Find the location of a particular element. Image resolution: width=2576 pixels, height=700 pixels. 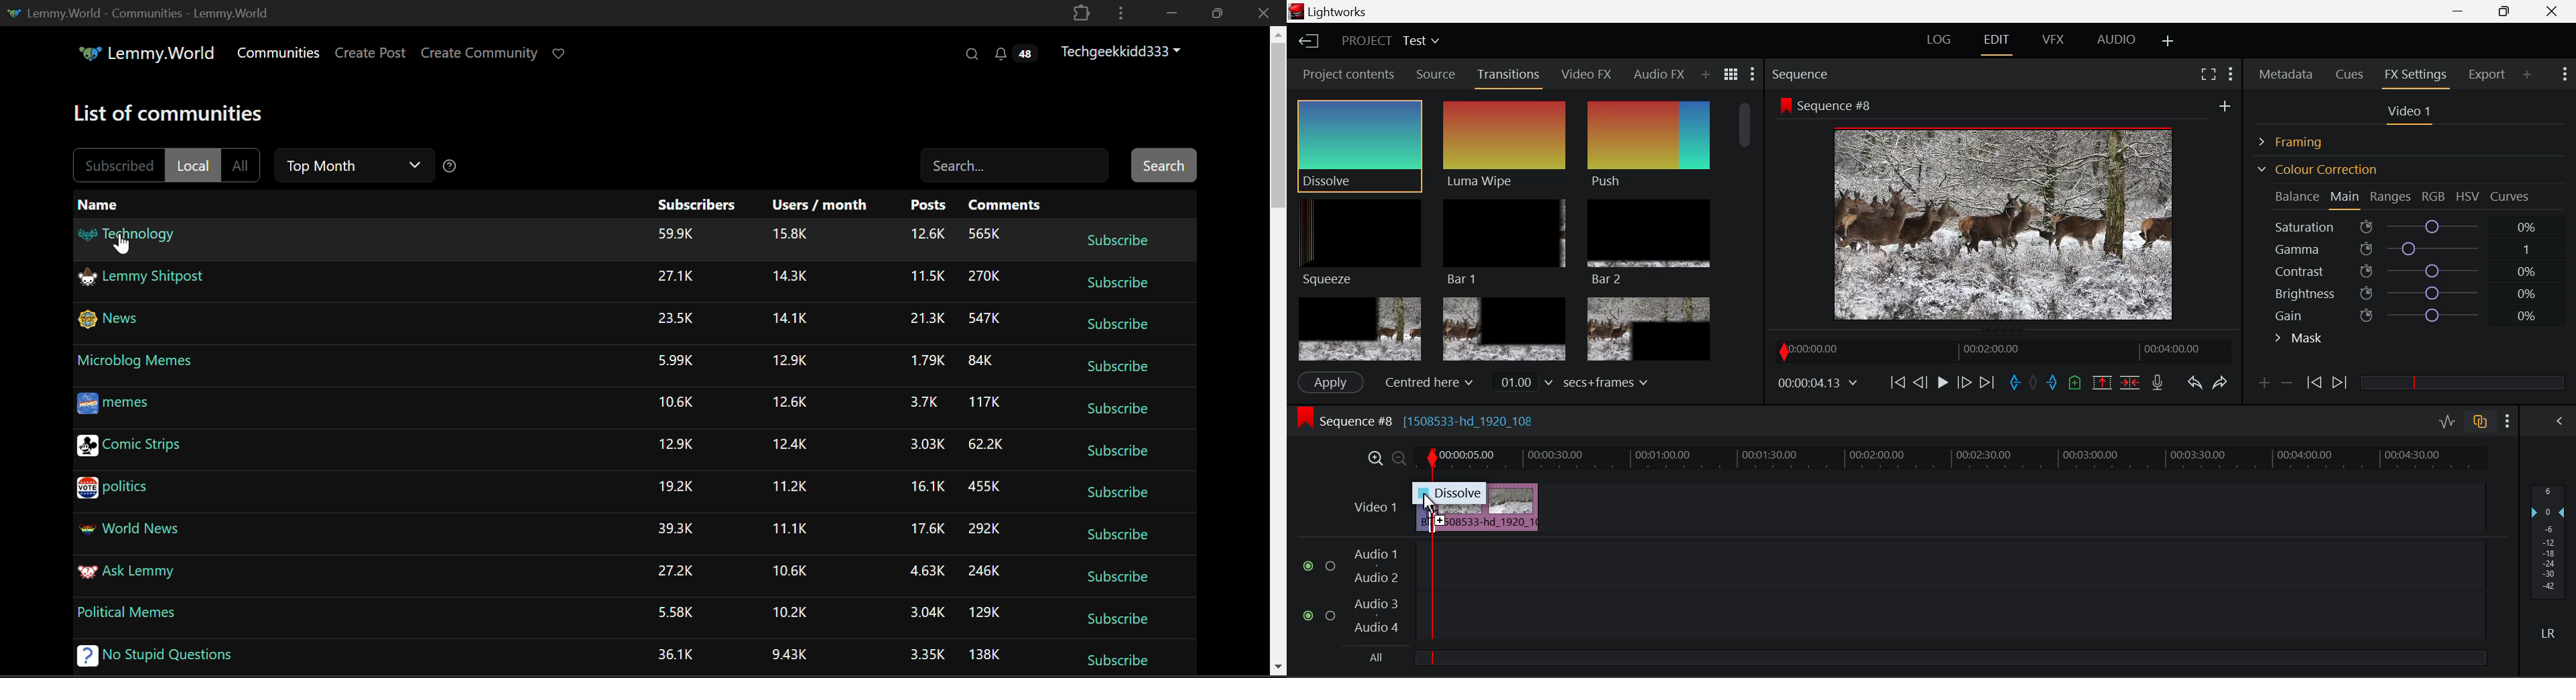

Amount is located at coordinates (676, 445).